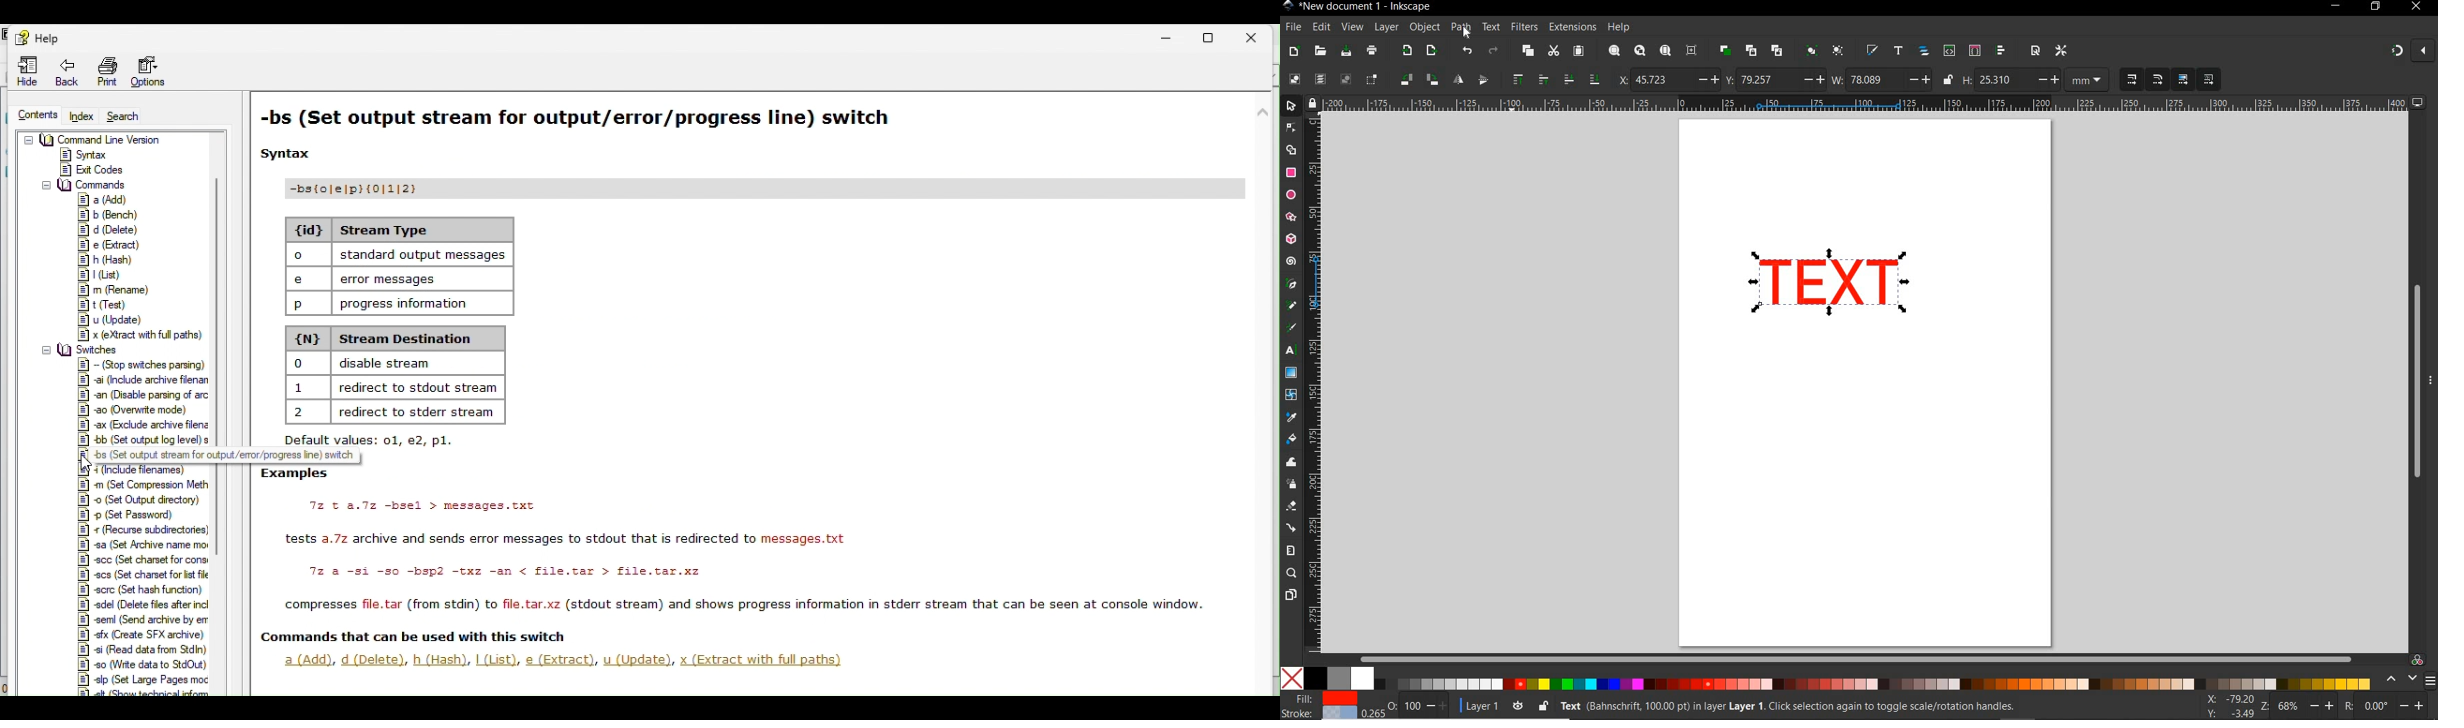 This screenshot has width=2464, height=728. Describe the element at coordinates (1580, 79) in the screenshot. I see `LOWER SELECTION` at that location.